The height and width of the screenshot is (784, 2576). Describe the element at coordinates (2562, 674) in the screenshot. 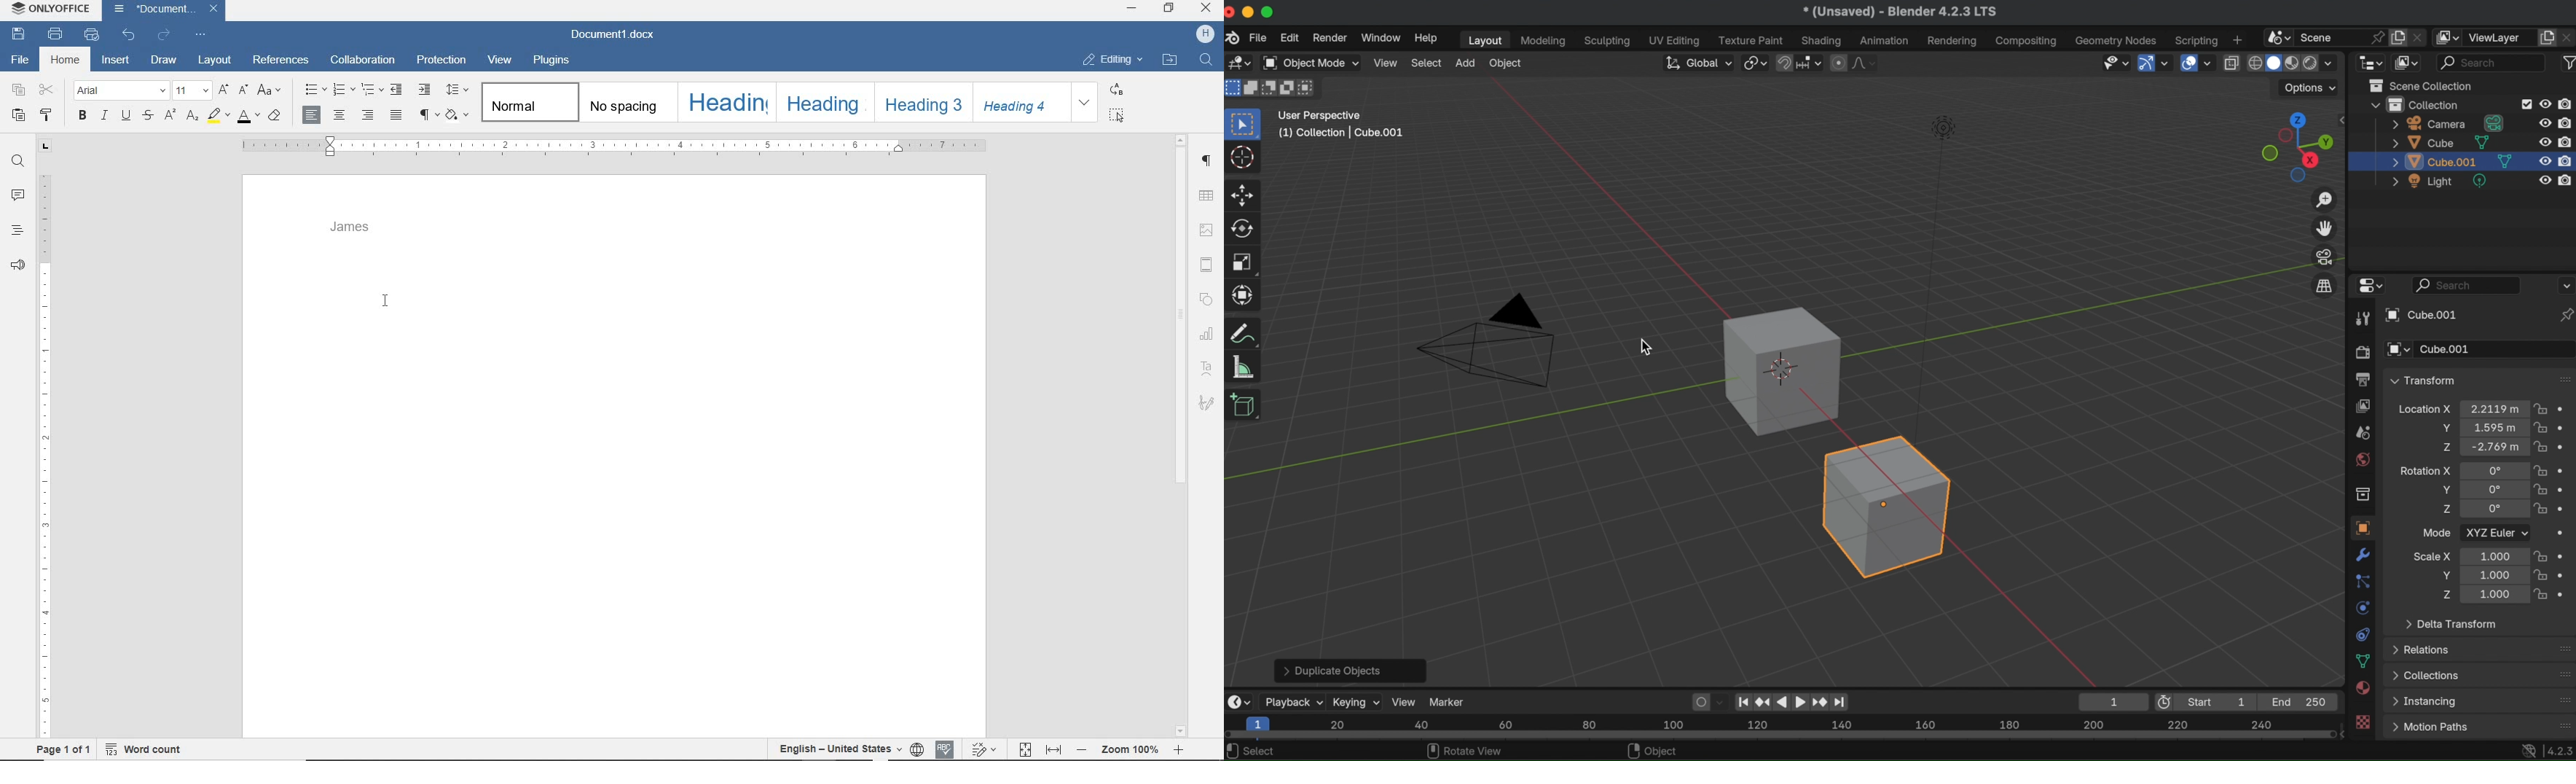

I see `drag handles` at that location.